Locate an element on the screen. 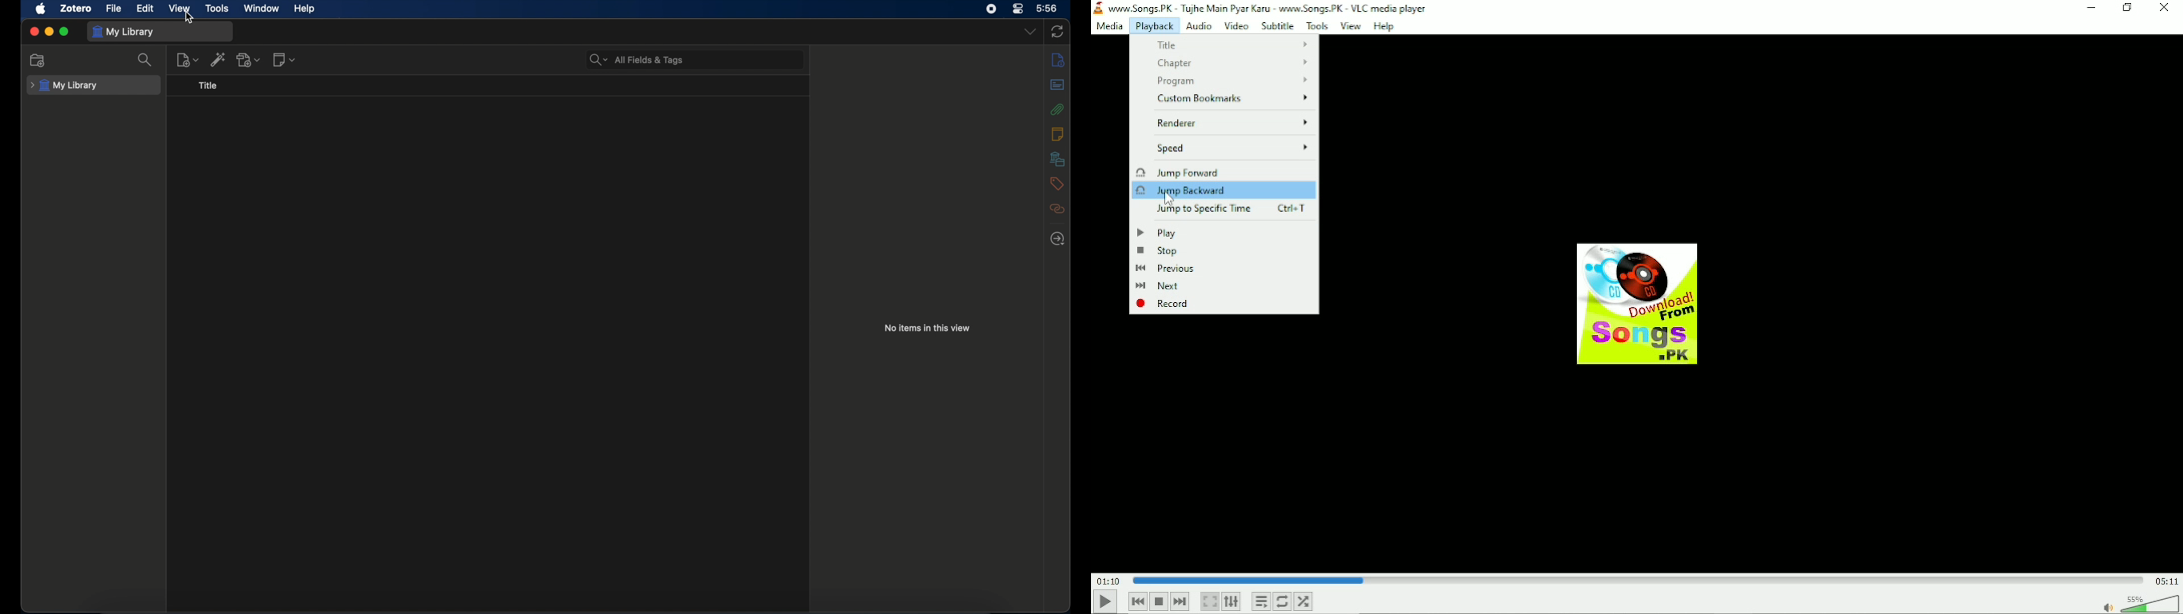  Random is located at coordinates (1303, 602).